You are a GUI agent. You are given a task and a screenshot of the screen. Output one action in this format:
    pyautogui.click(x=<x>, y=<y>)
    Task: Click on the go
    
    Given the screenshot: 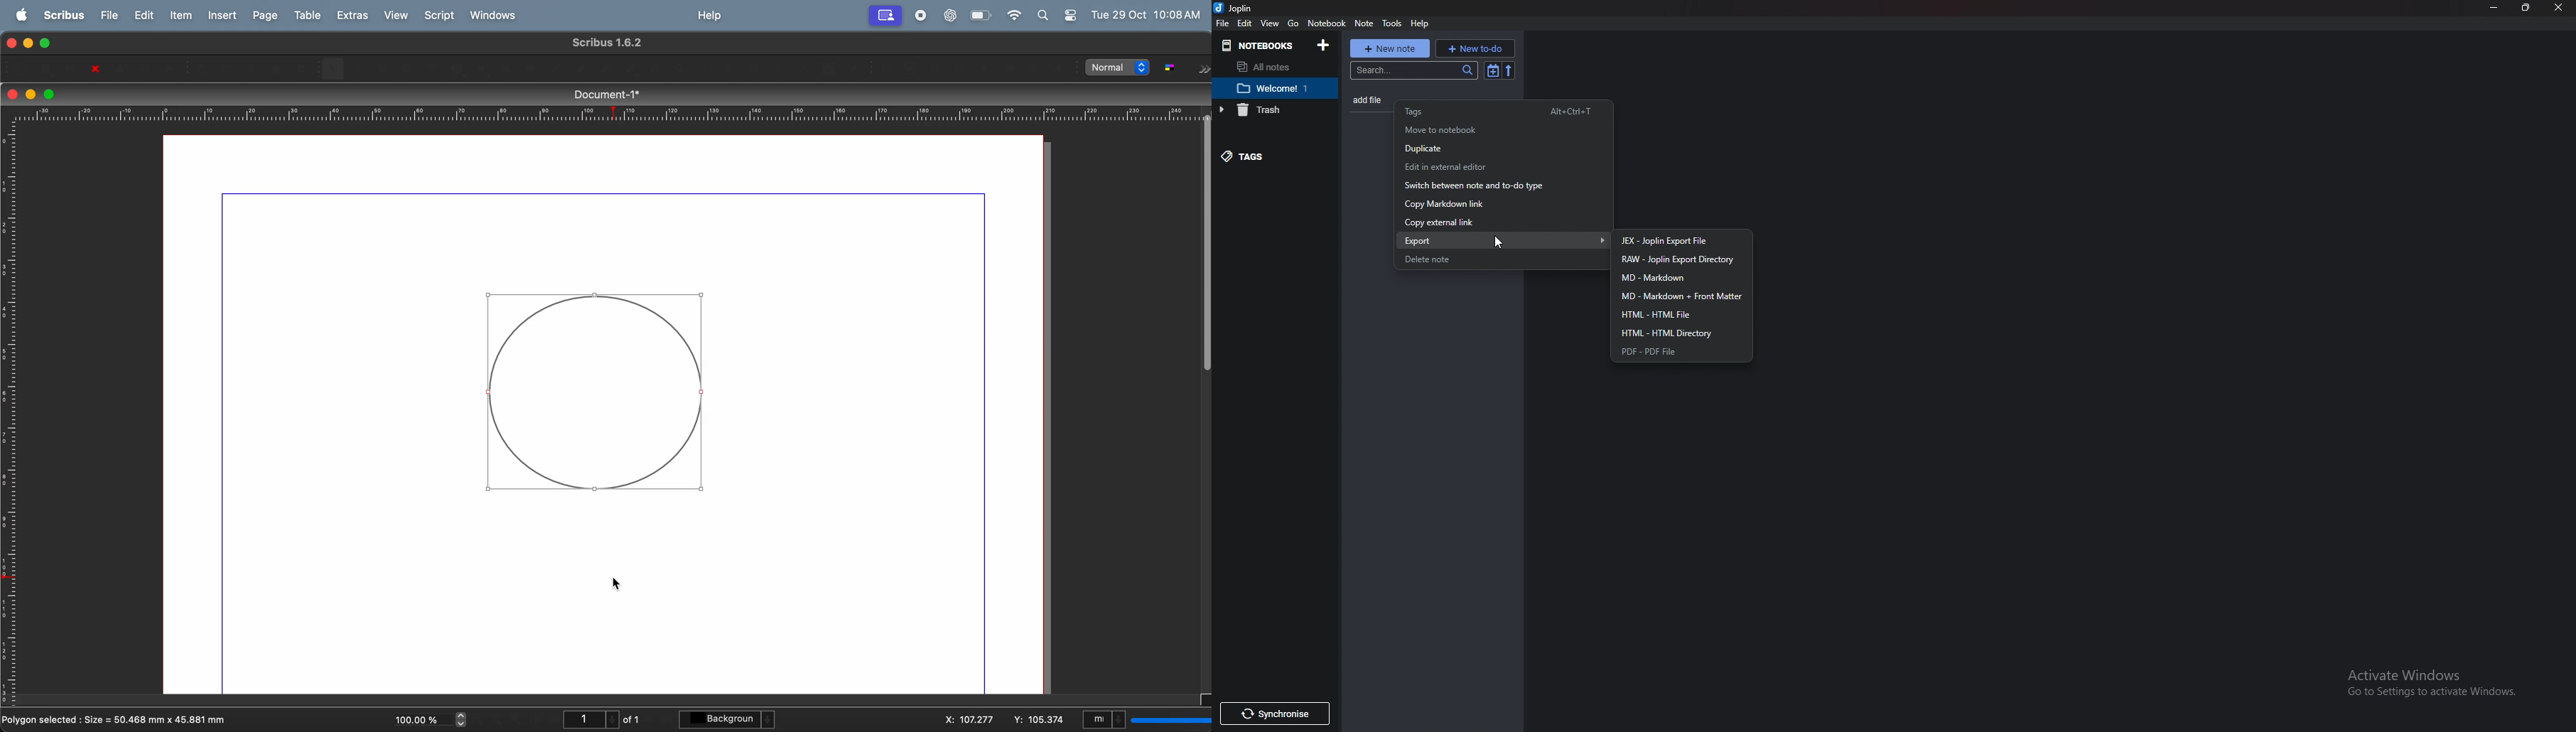 What is the action you would take?
    pyautogui.click(x=1293, y=22)
    